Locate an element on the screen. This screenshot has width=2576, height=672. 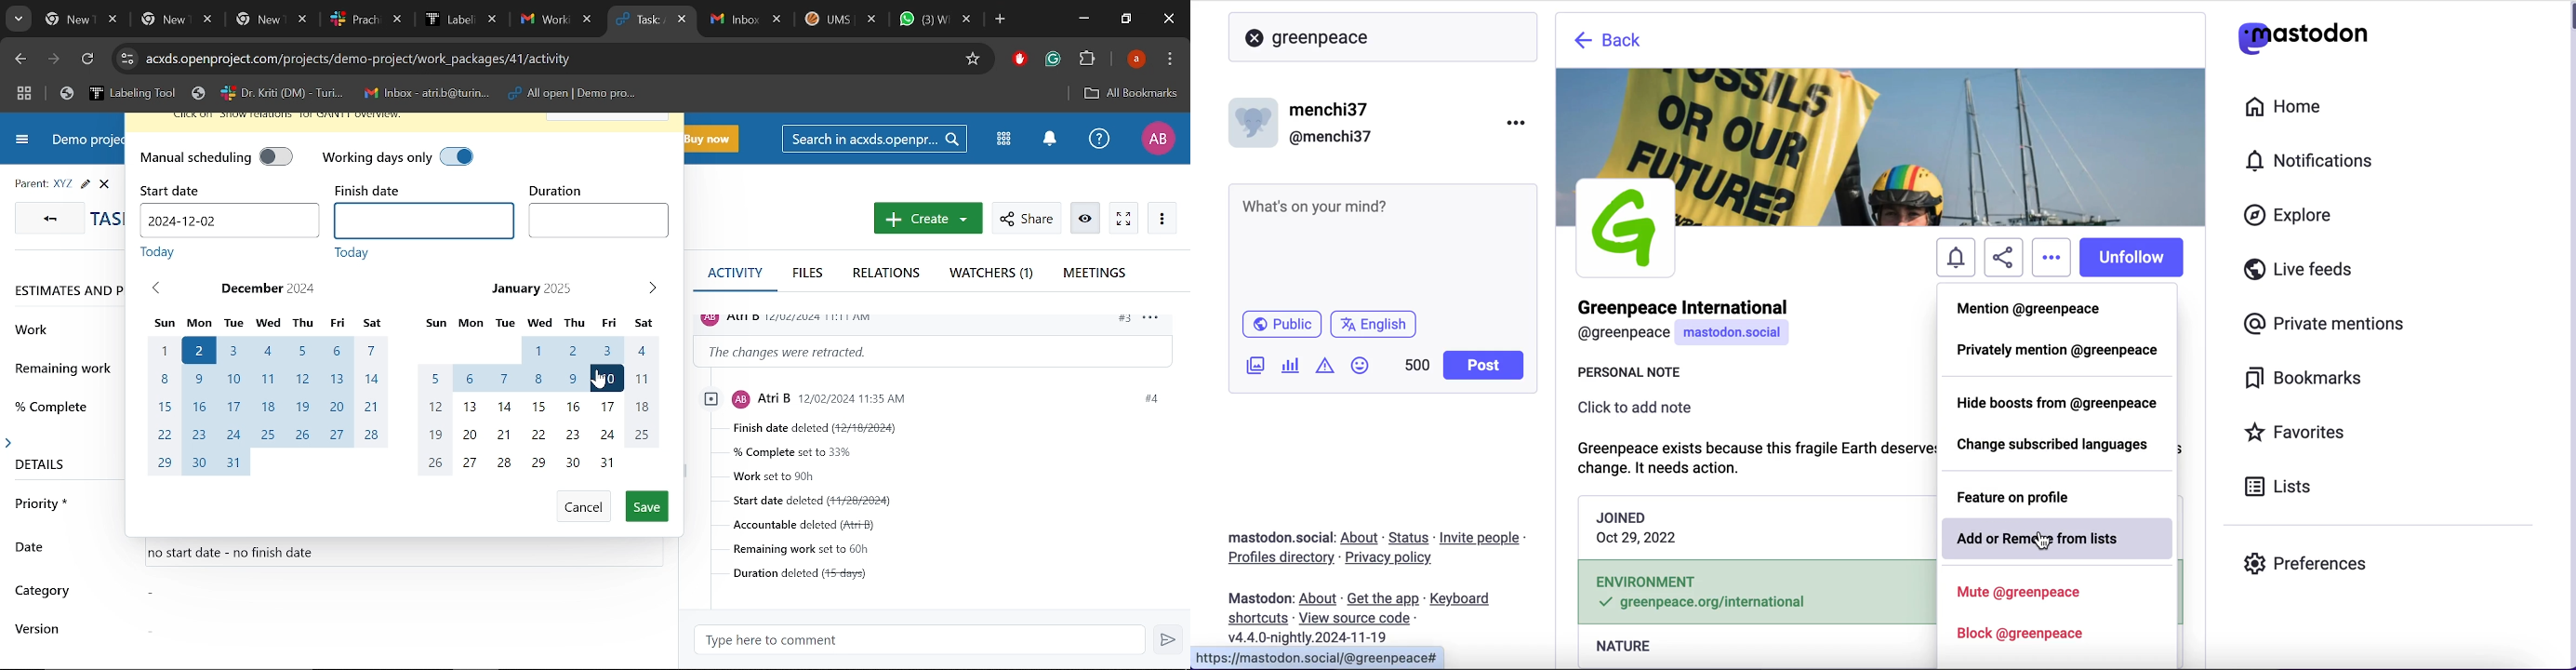
details is located at coordinates (36, 460).